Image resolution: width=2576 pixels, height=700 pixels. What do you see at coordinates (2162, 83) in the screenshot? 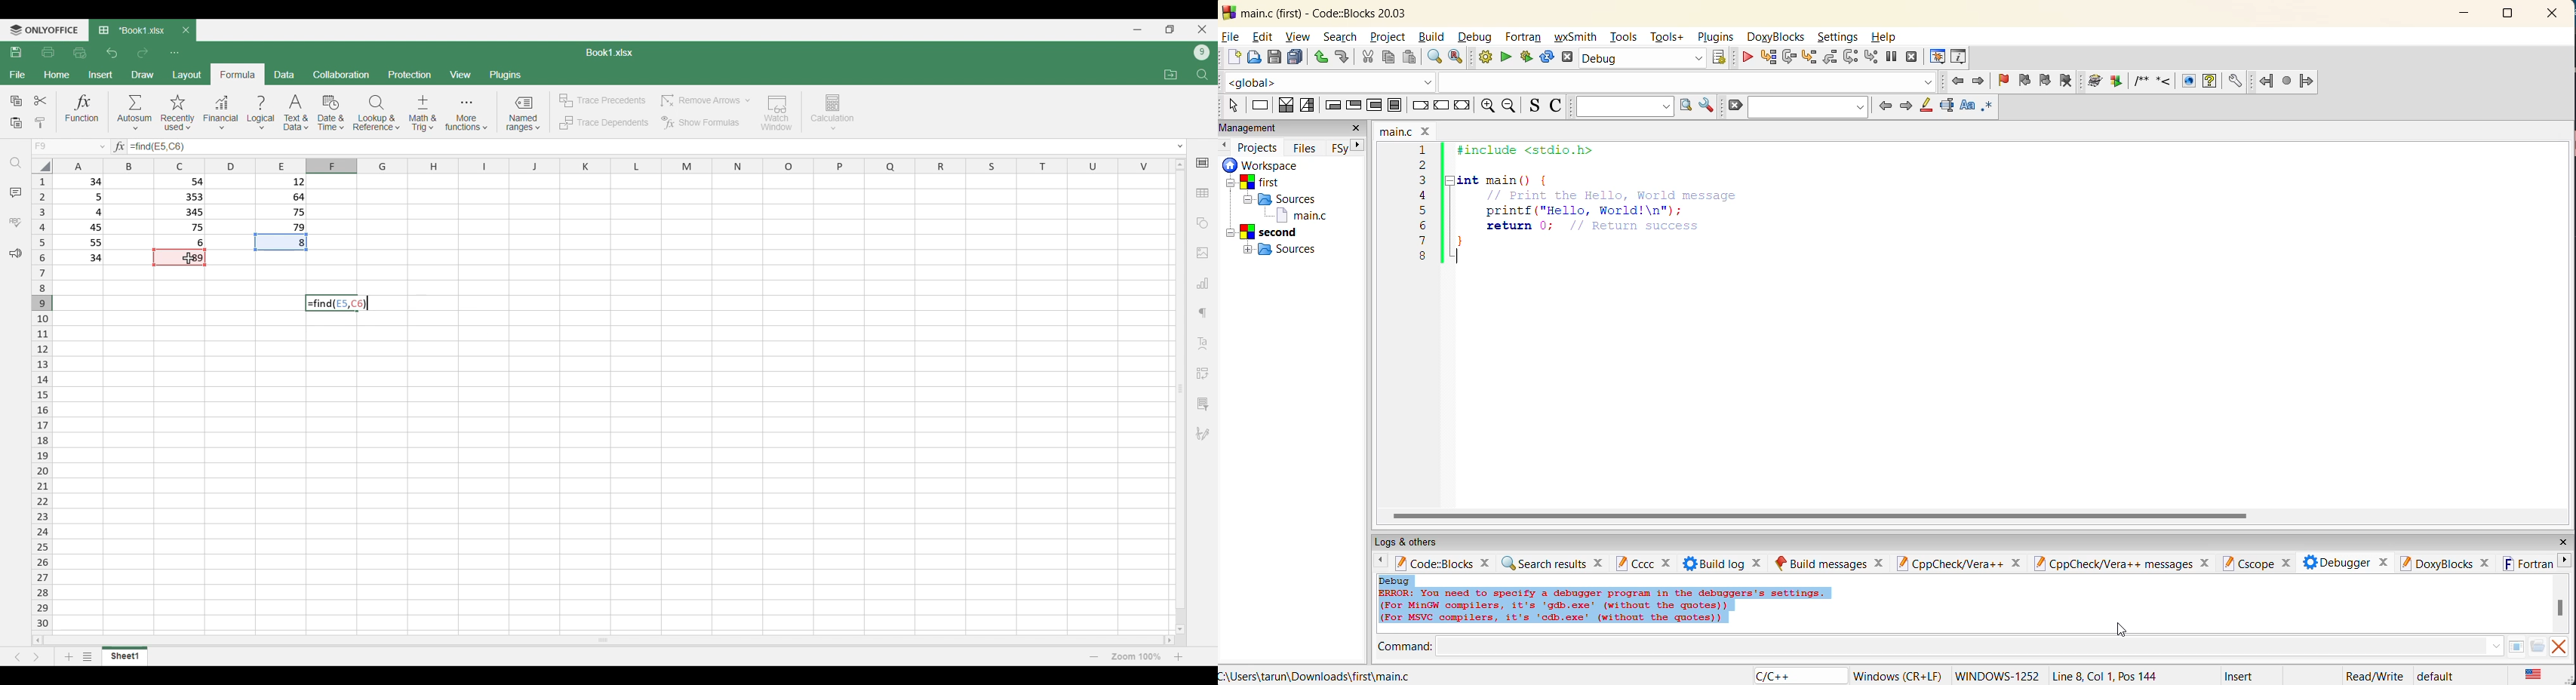
I see `Insert line` at bounding box center [2162, 83].